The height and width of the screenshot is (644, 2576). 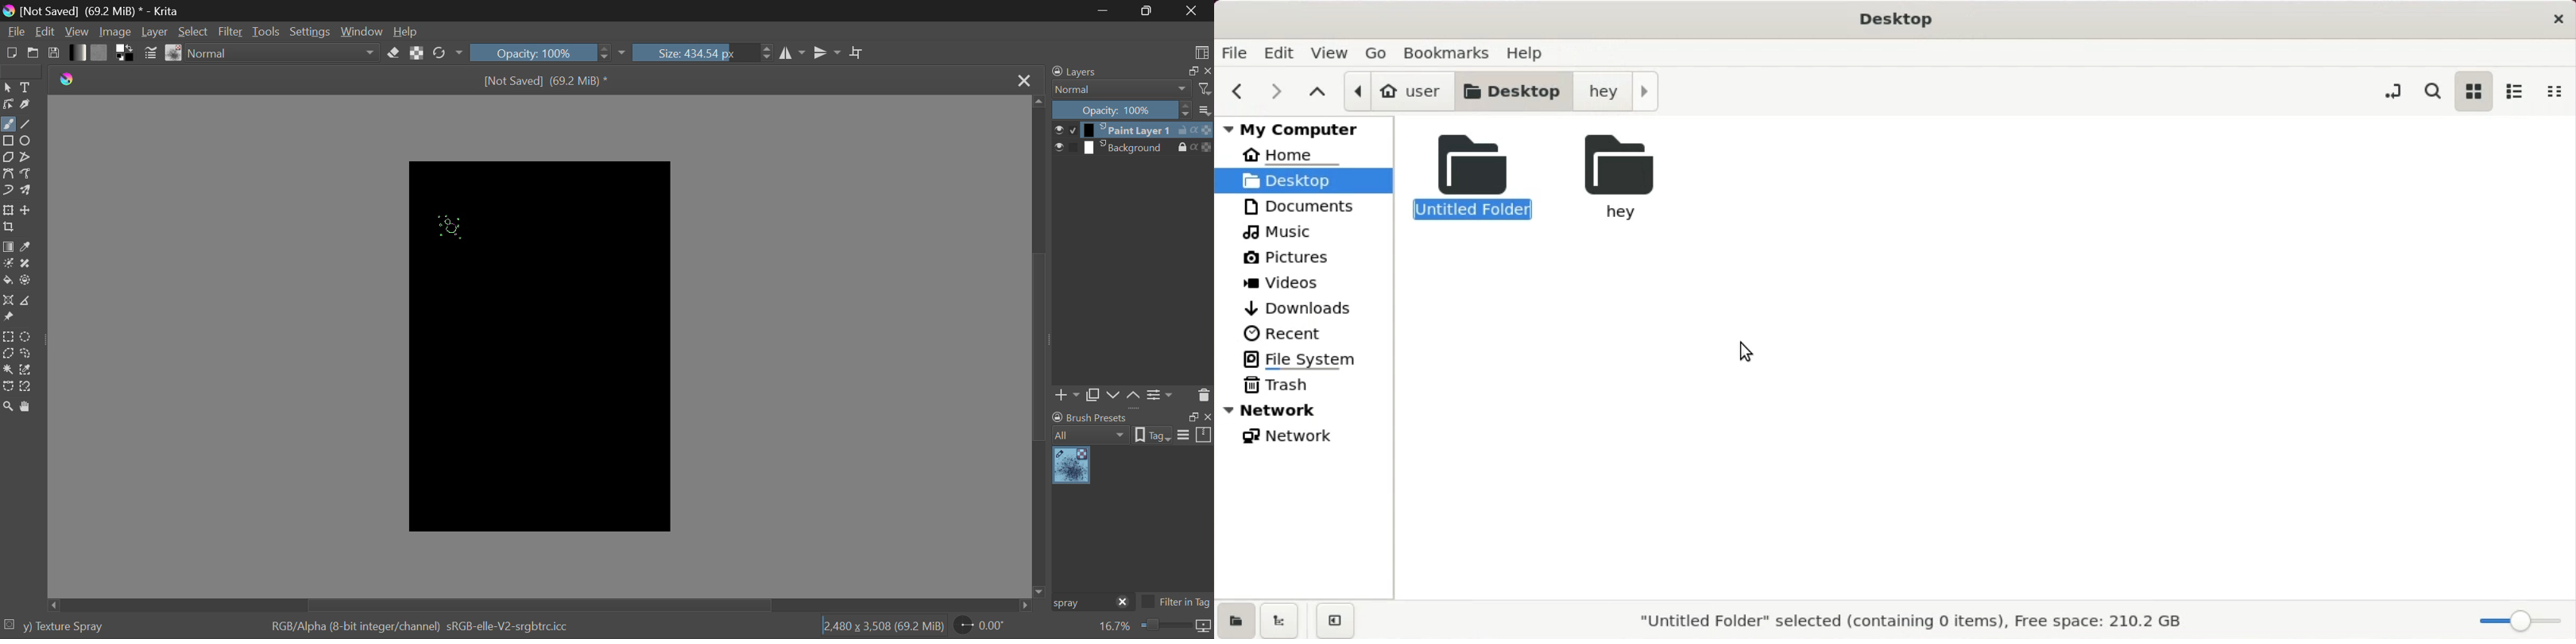 What do you see at coordinates (119, 30) in the screenshot?
I see `Image` at bounding box center [119, 30].